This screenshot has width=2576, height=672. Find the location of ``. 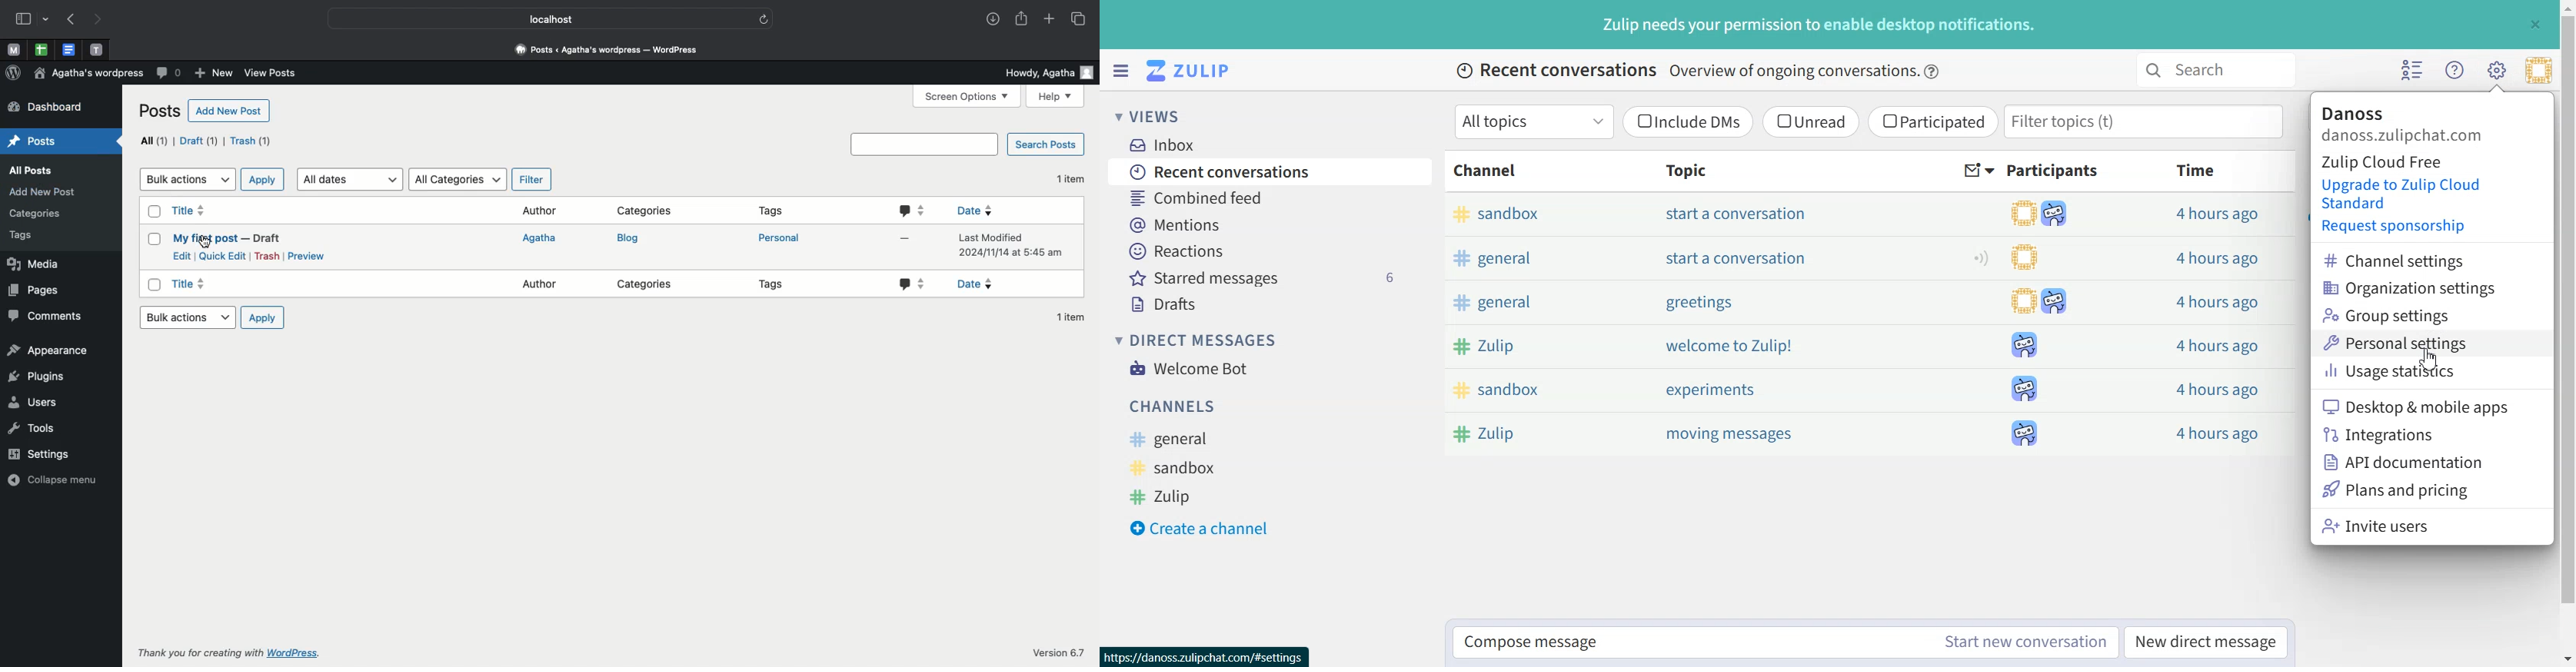

 is located at coordinates (915, 283).